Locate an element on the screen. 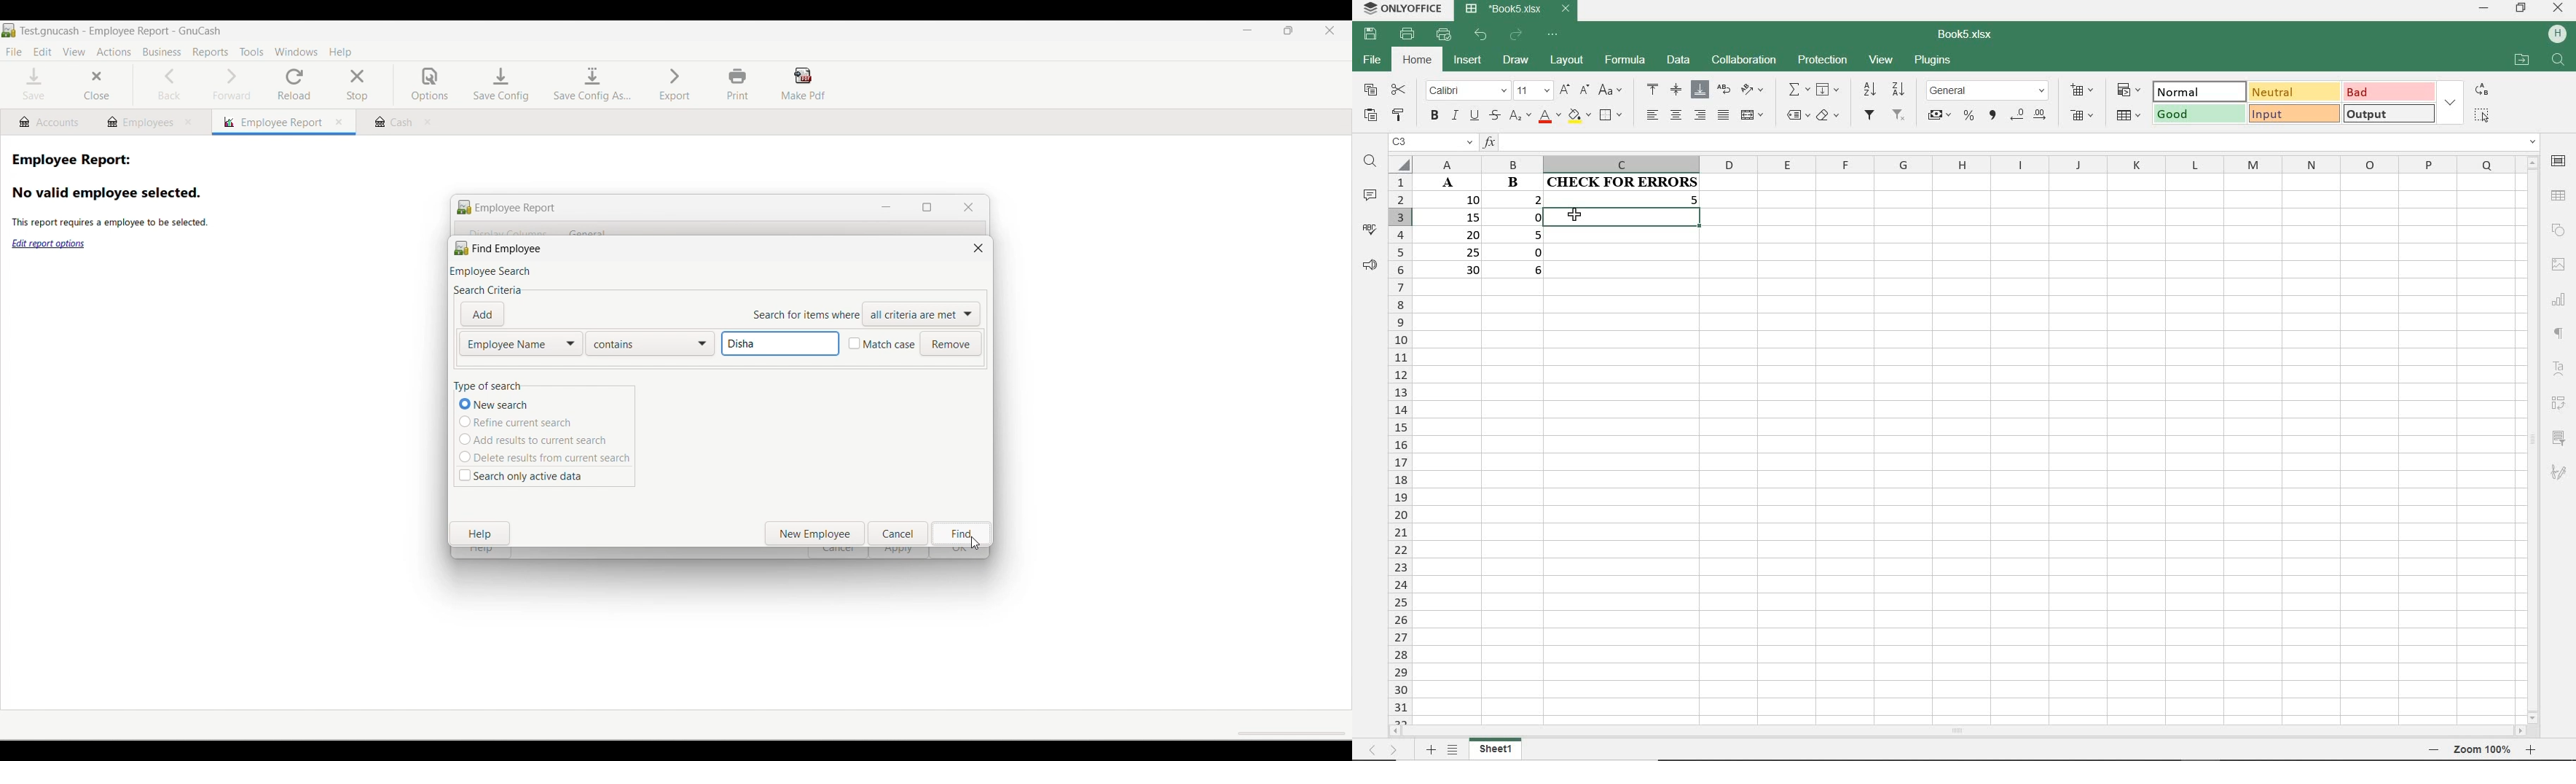 The image size is (2576, 784). BOLD is located at coordinates (1434, 117).